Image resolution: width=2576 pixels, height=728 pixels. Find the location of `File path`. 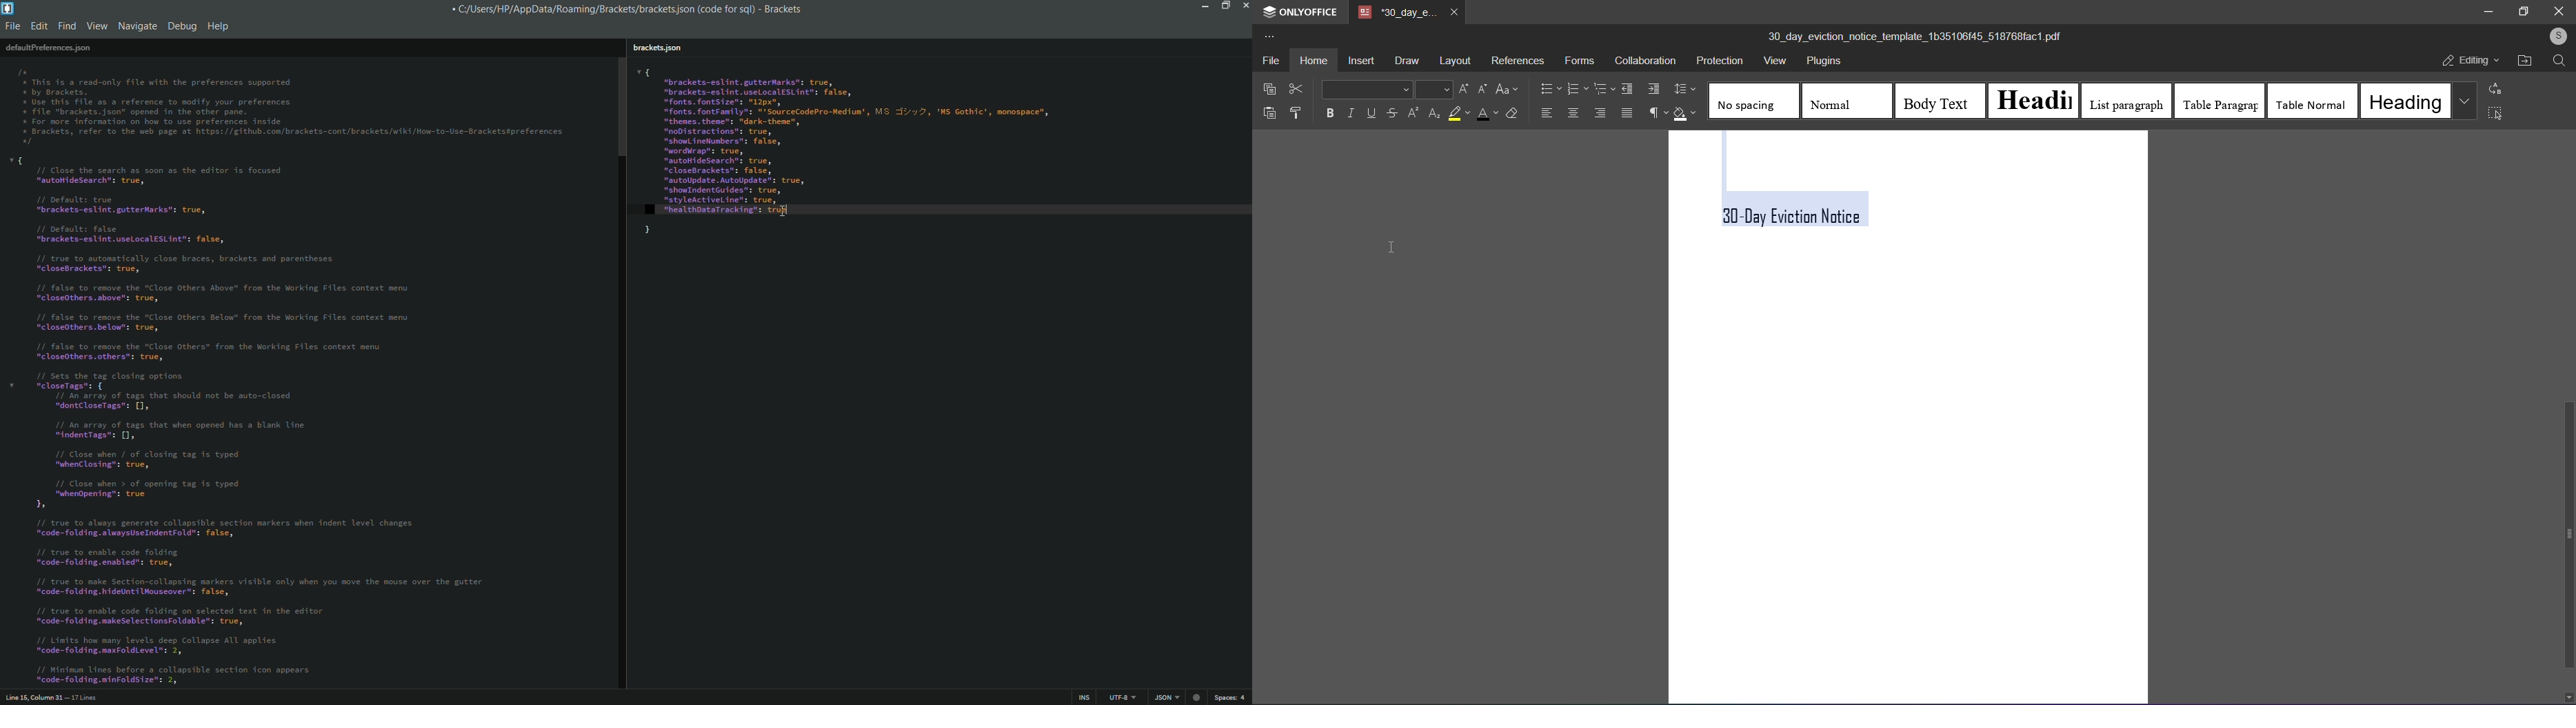

File path is located at coordinates (600, 8).